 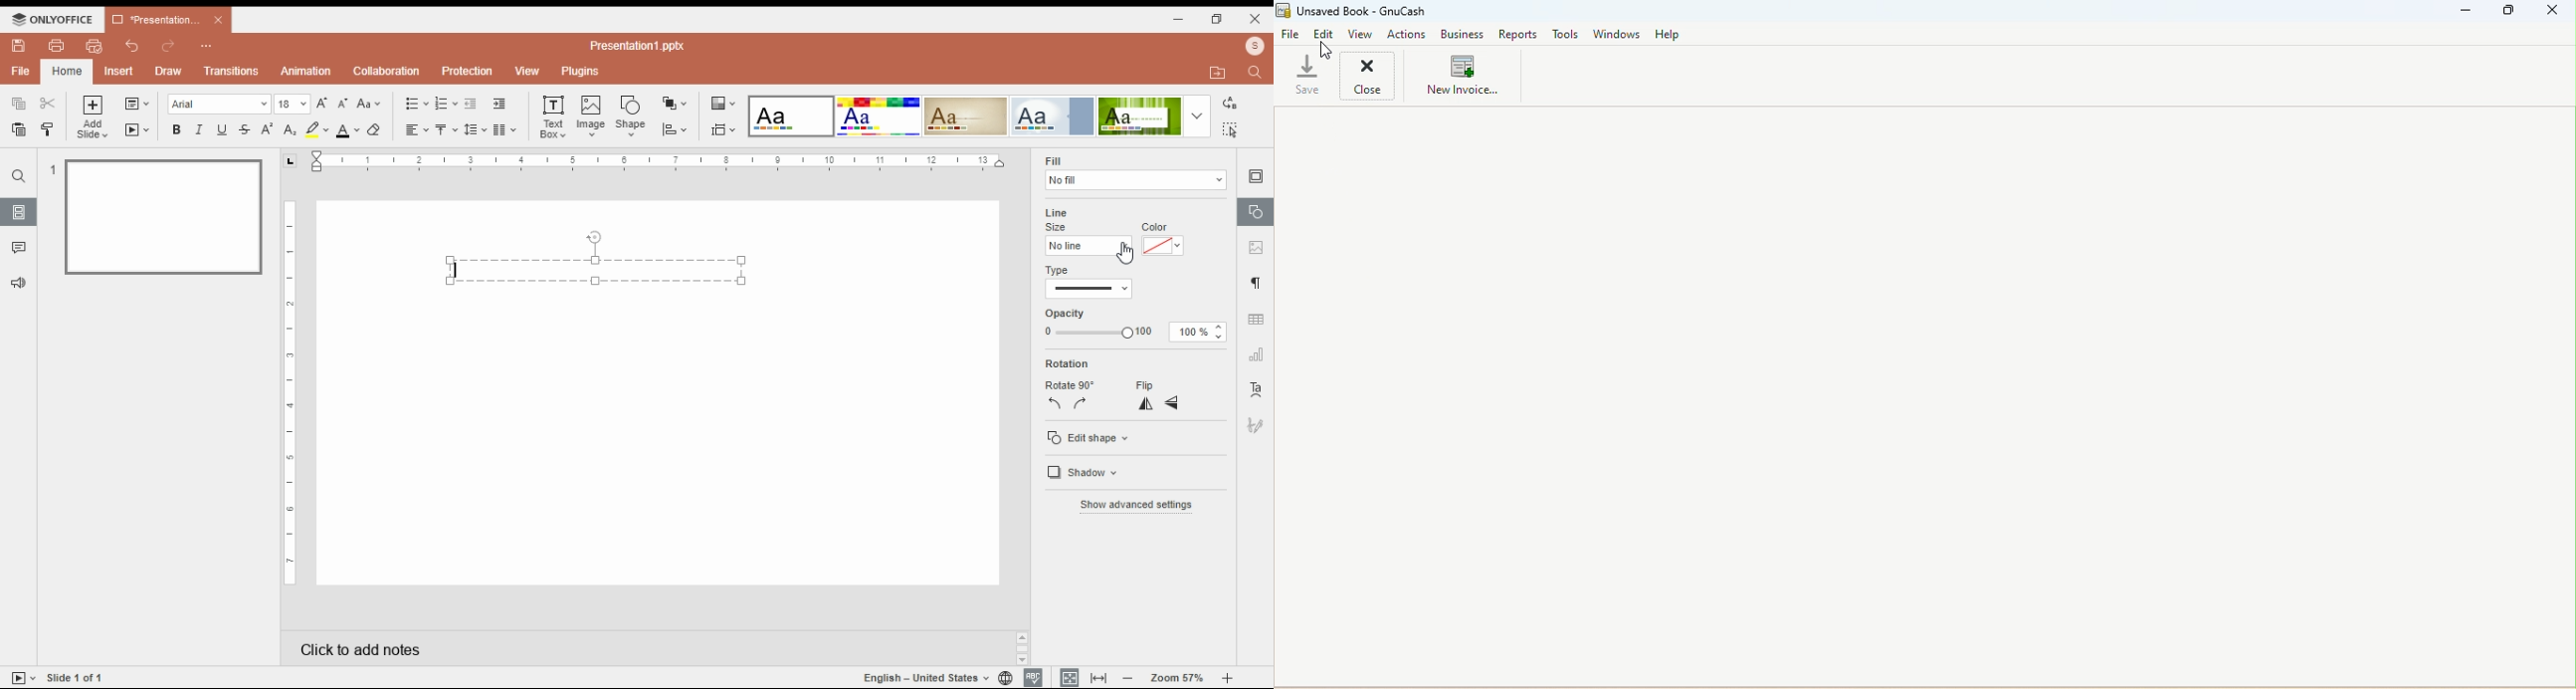 What do you see at coordinates (76, 677) in the screenshot?
I see `Slide 1 of 1` at bounding box center [76, 677].